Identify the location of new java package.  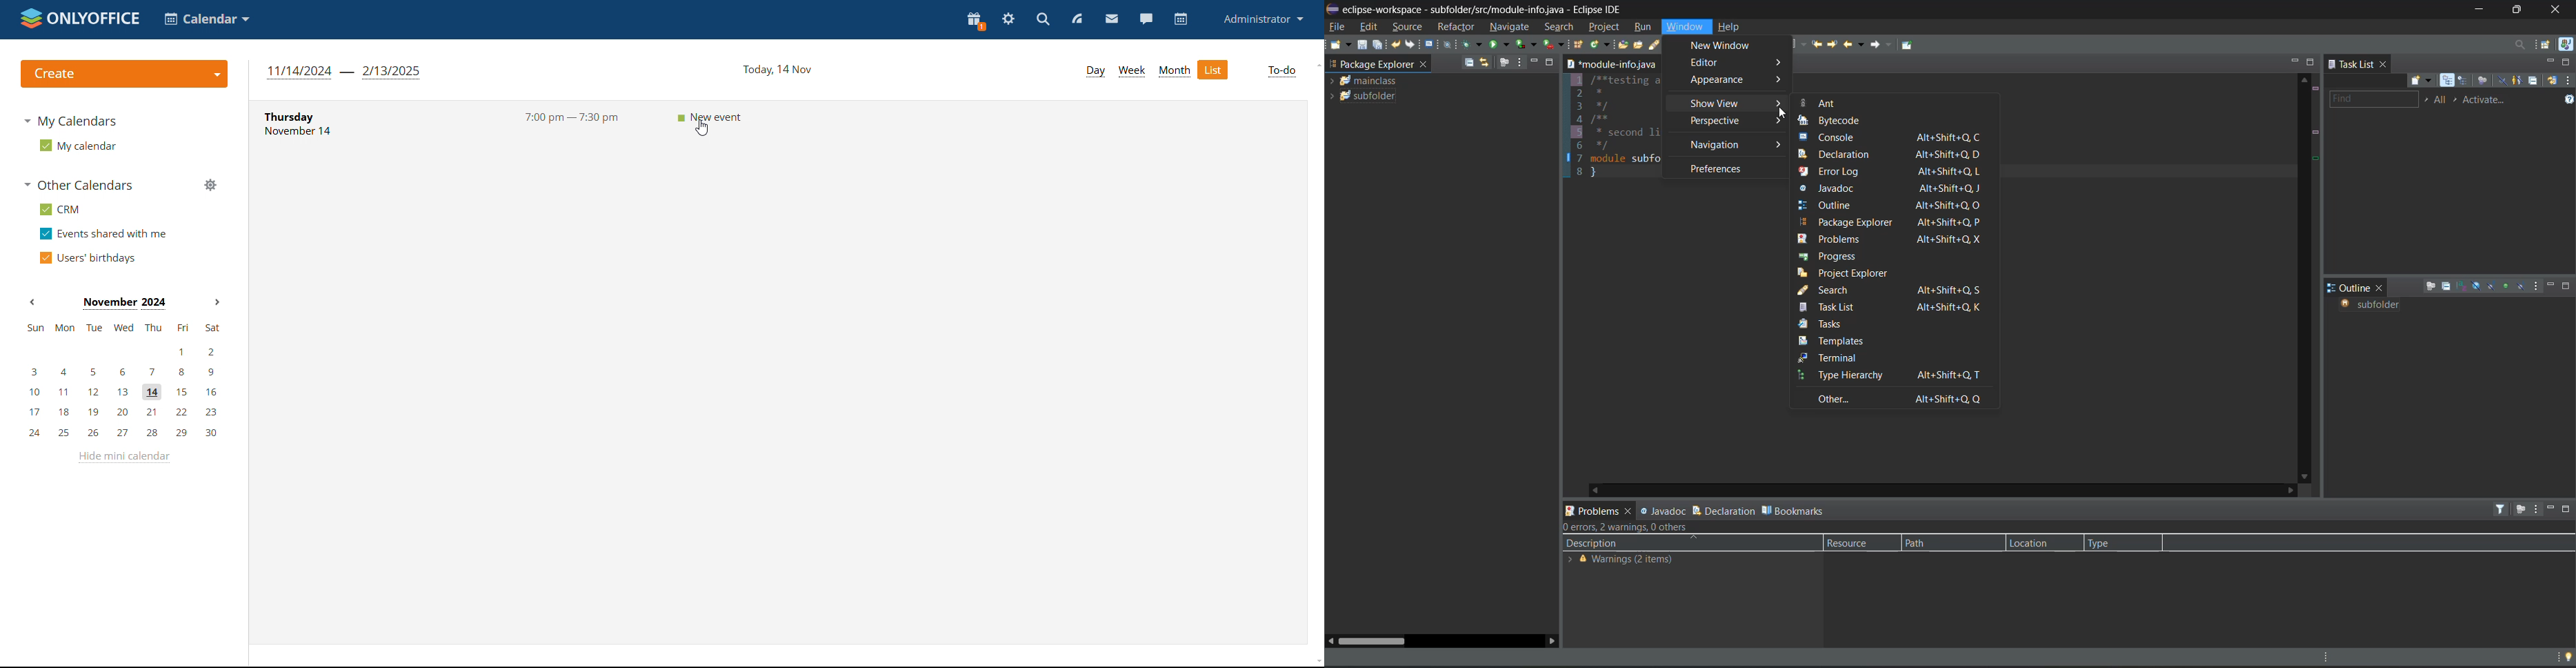
(1579, 44).